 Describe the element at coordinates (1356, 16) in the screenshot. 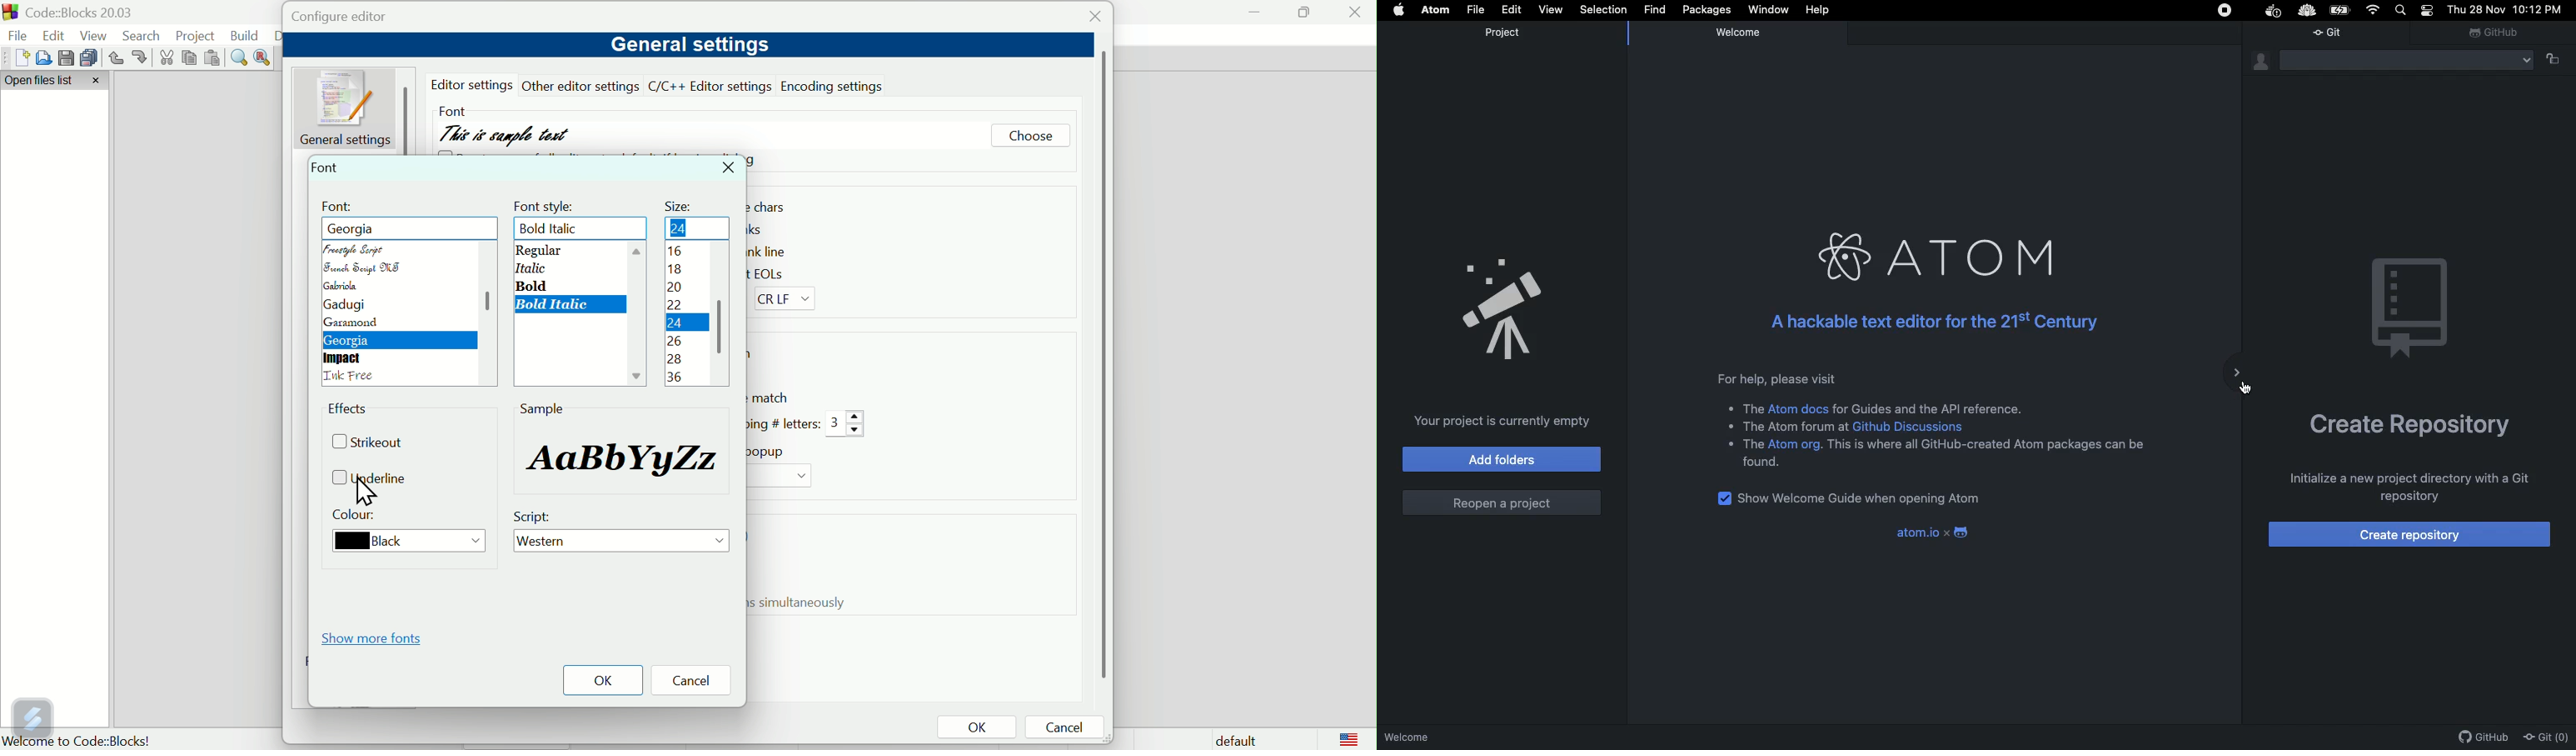

I see `Close` at that location.